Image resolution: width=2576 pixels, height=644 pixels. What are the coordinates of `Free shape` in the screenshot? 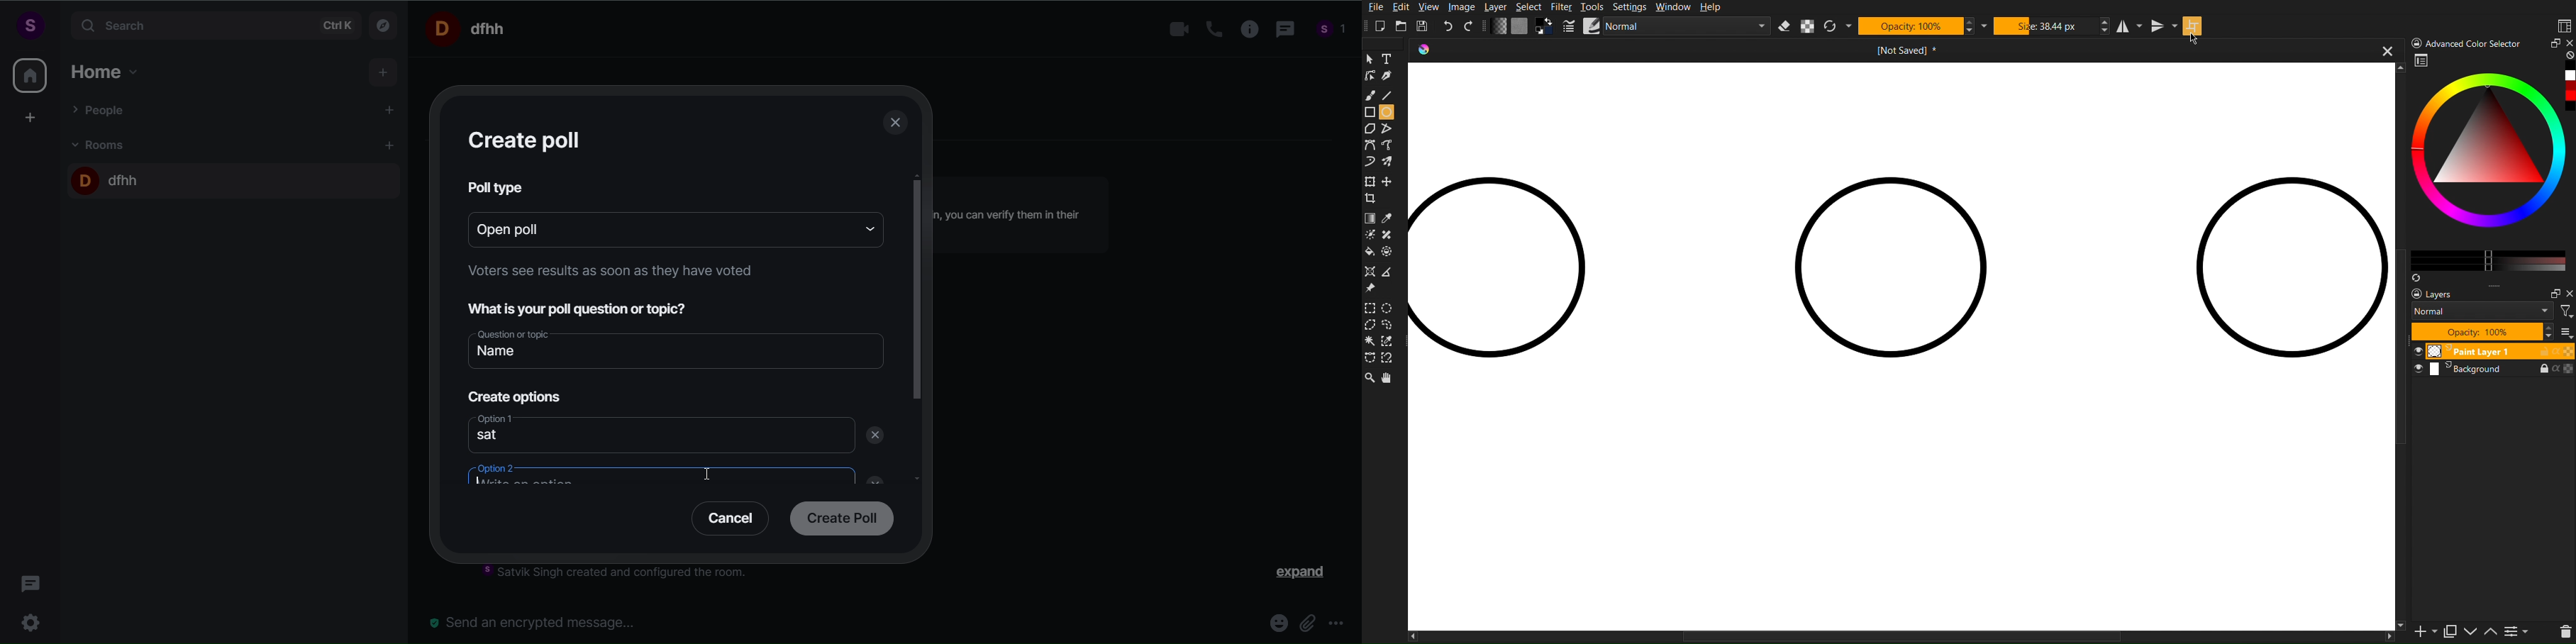 It's located at (1371, 358).